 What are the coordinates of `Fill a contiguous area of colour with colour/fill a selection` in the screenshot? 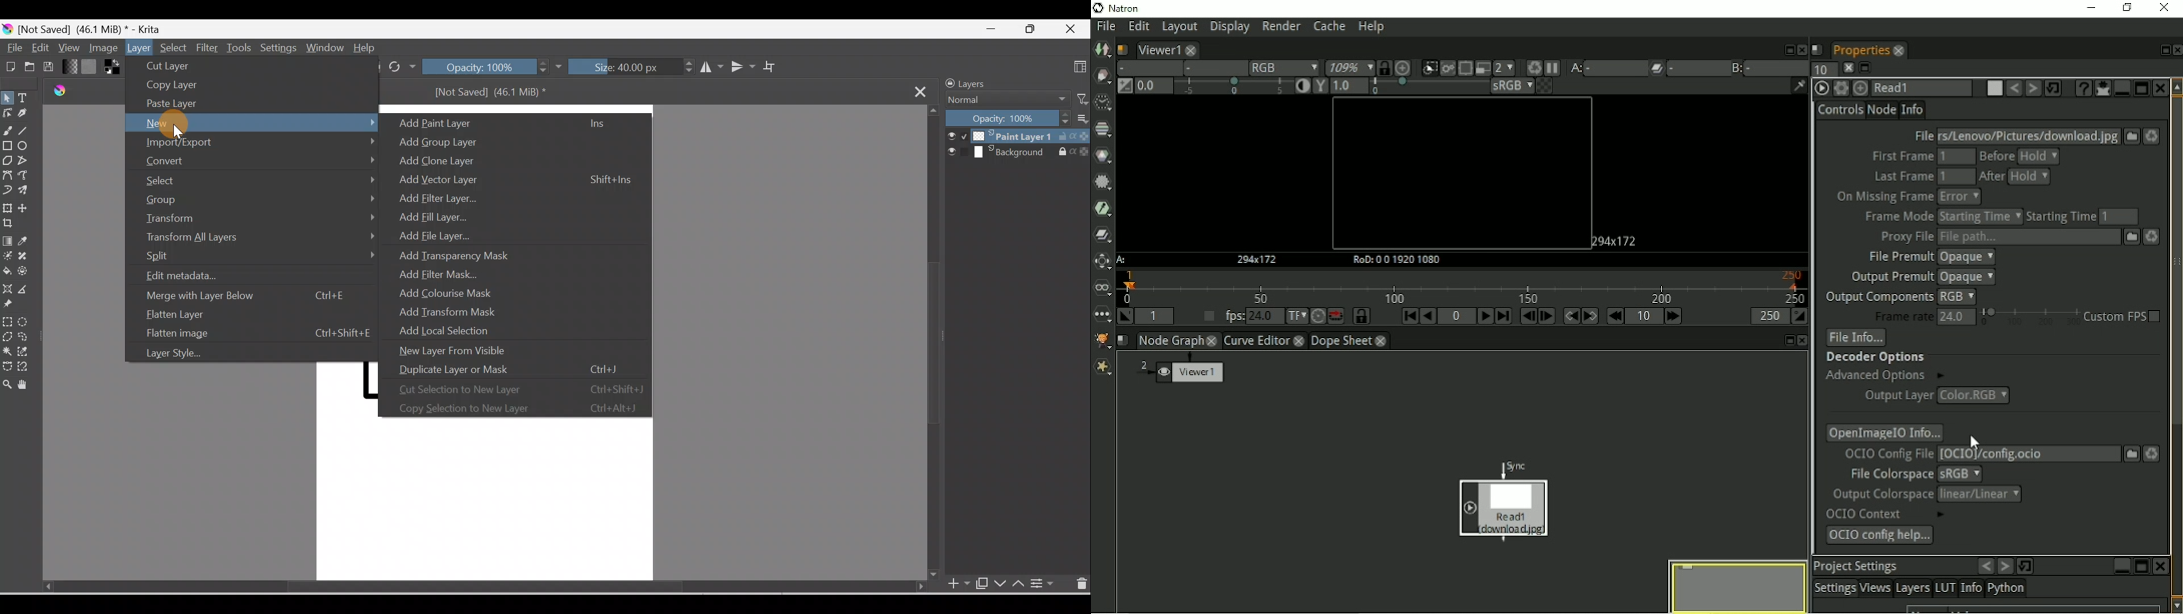 It's located at (7, 272).